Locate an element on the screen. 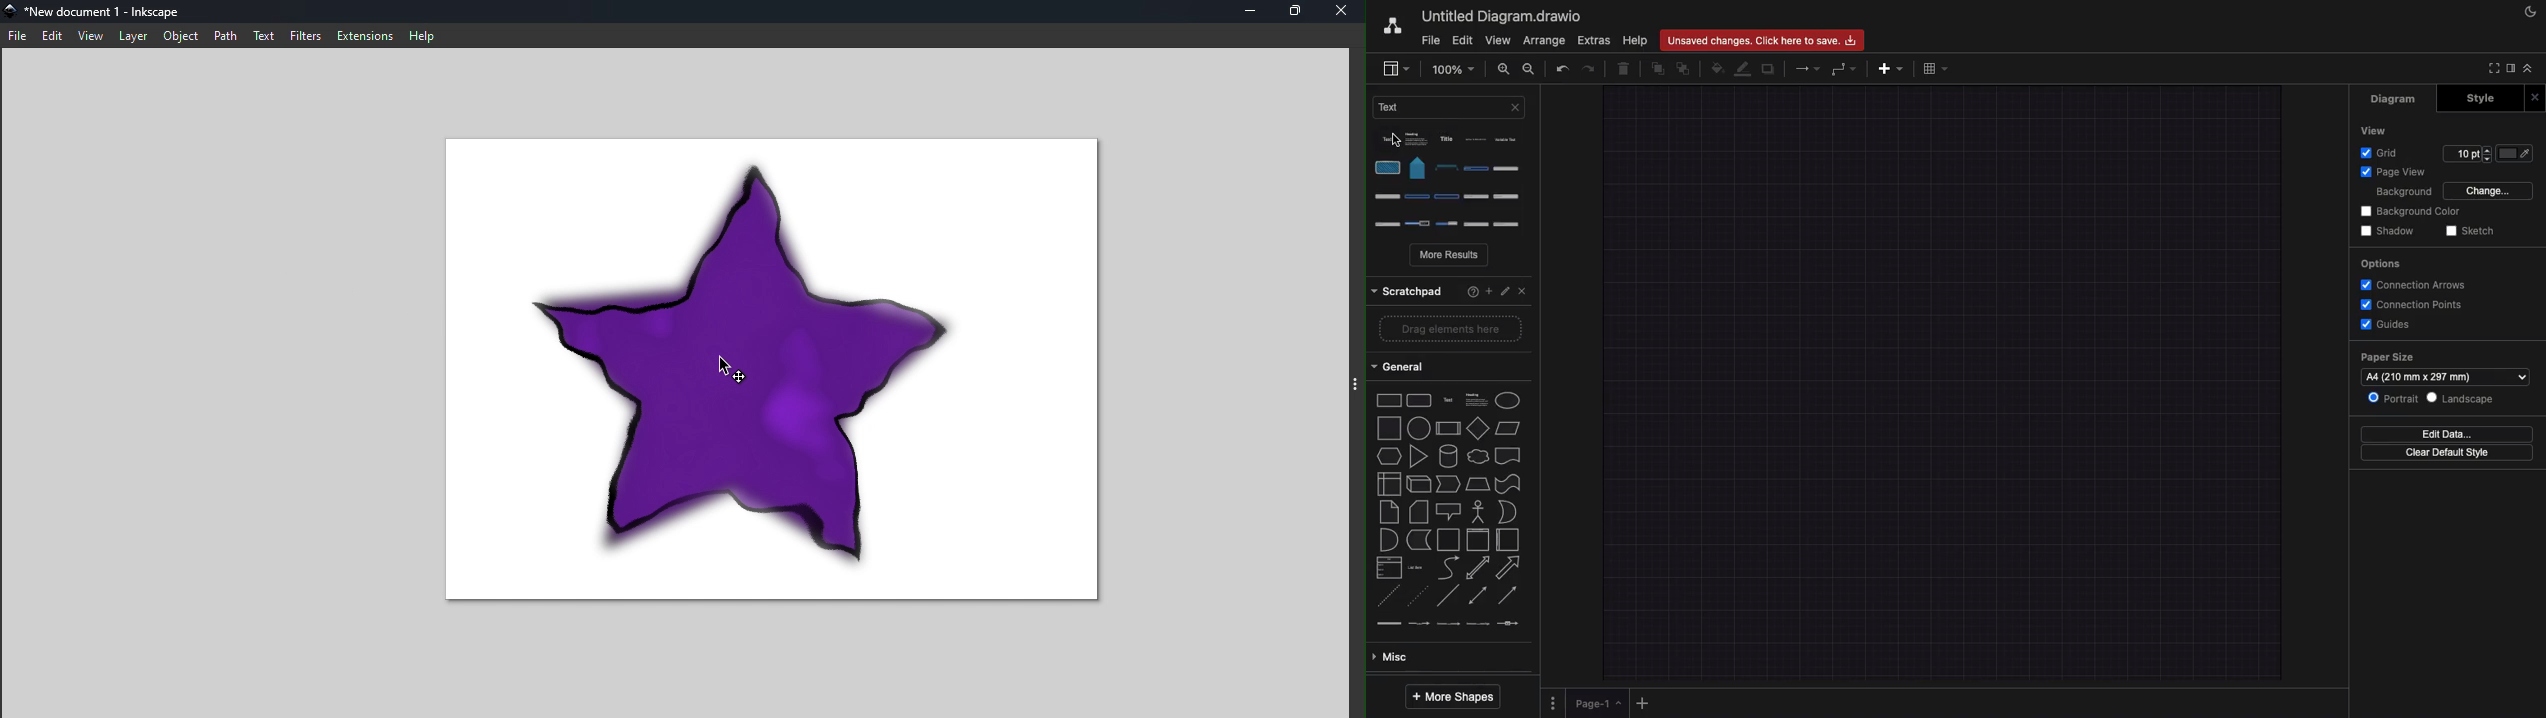 Image resolution: width=2548 pixels, height=728 pixels. Duplicate is located at coordinates (1769, 70).